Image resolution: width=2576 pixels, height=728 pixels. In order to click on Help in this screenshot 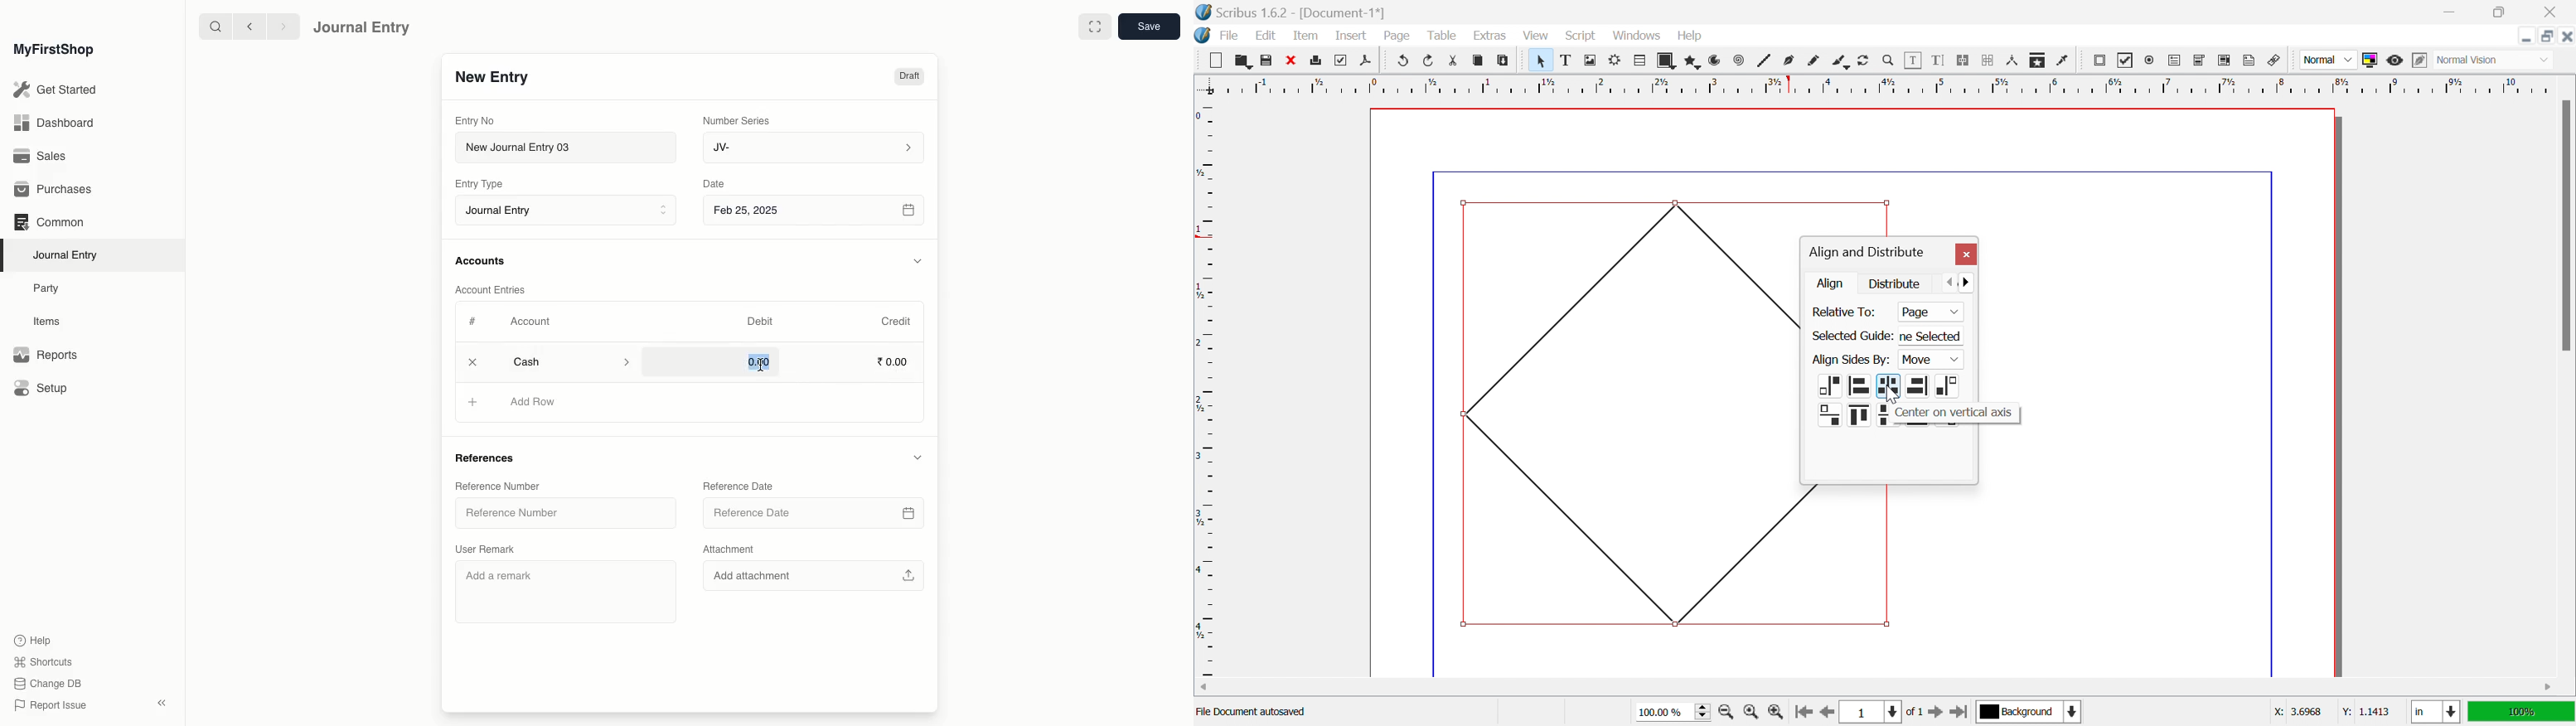, I will do `click(31, 639)`.